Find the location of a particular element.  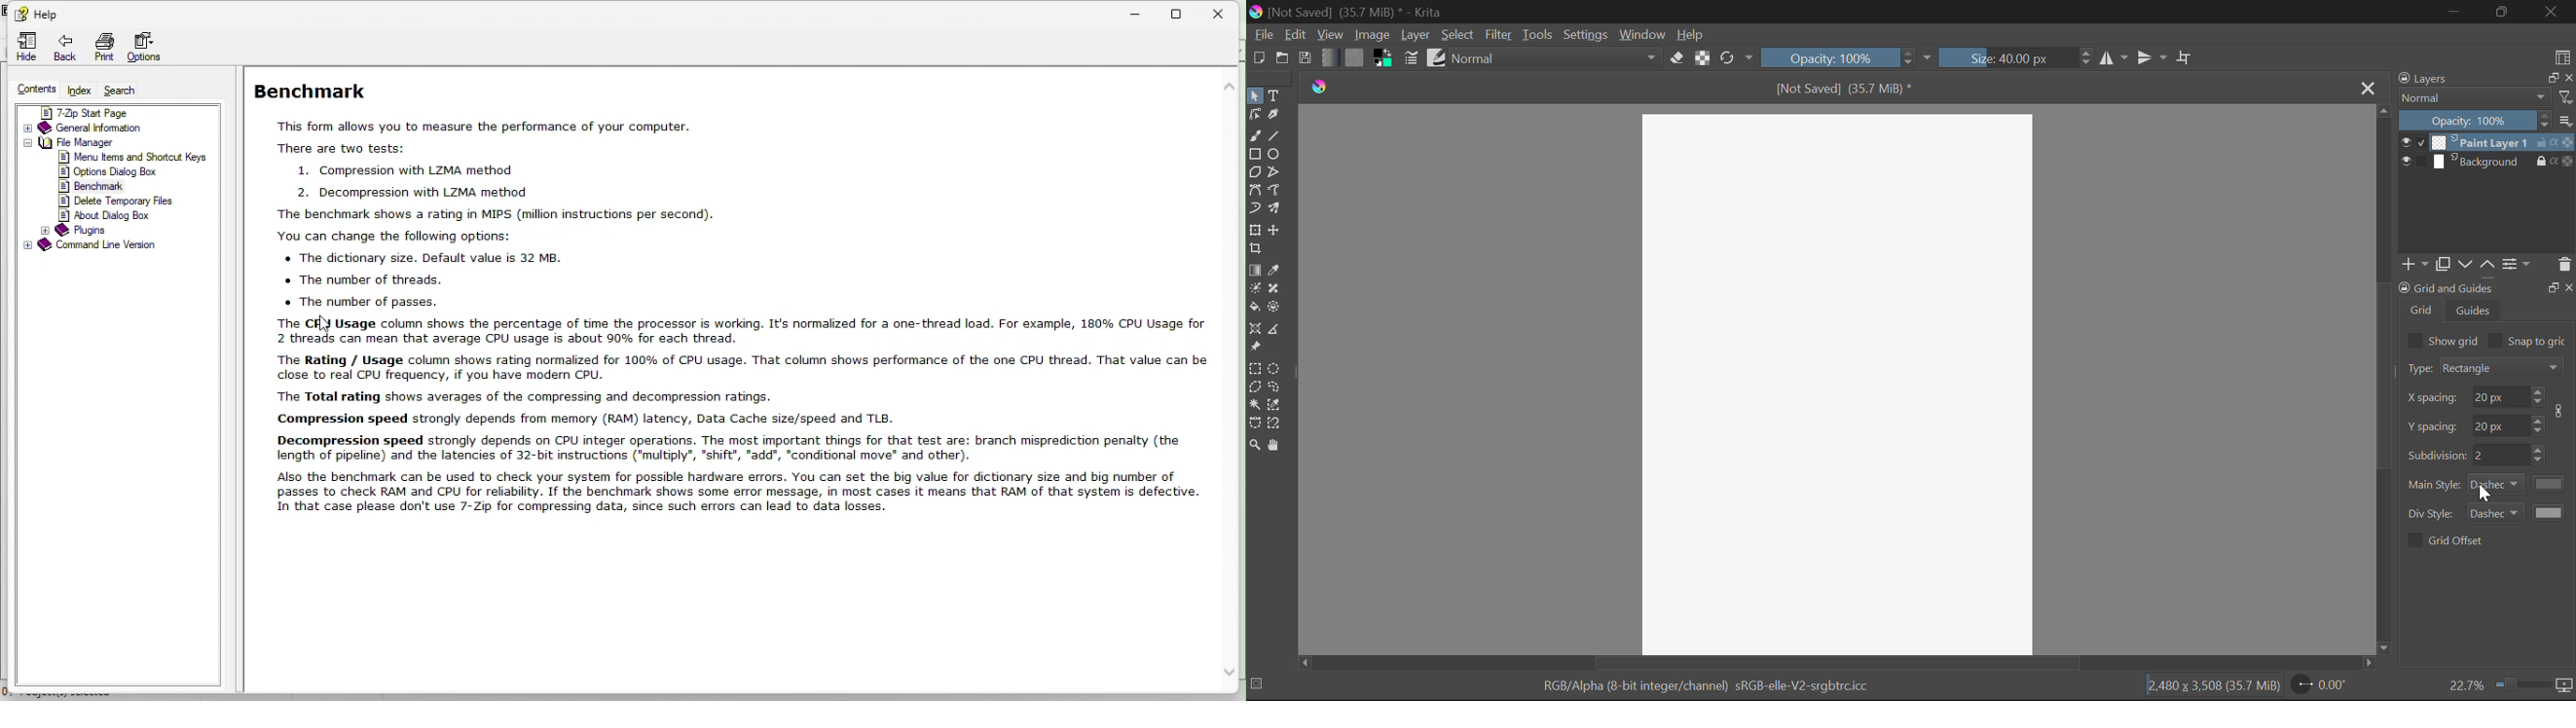

Move Layer is located at coordinates (1276, 230).